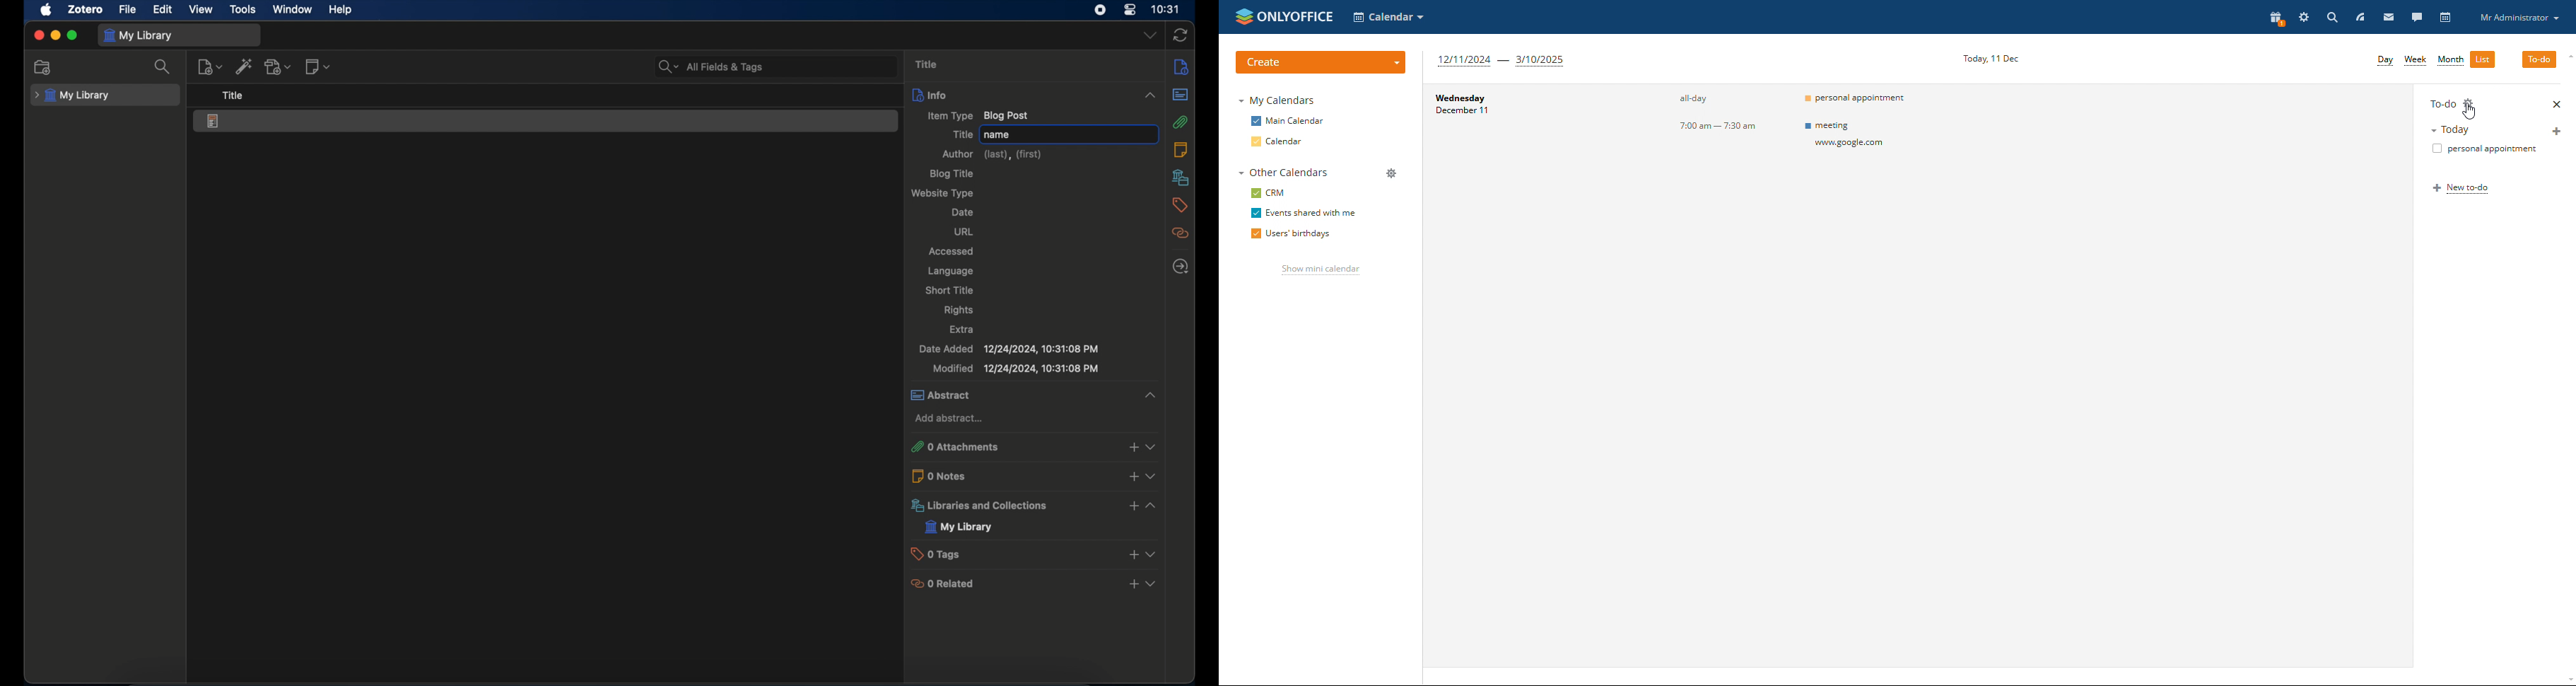  What do you see at coordinates (1036, 553) in the screenshot?
I see `0 tags` at bounding box center [1036, 553].